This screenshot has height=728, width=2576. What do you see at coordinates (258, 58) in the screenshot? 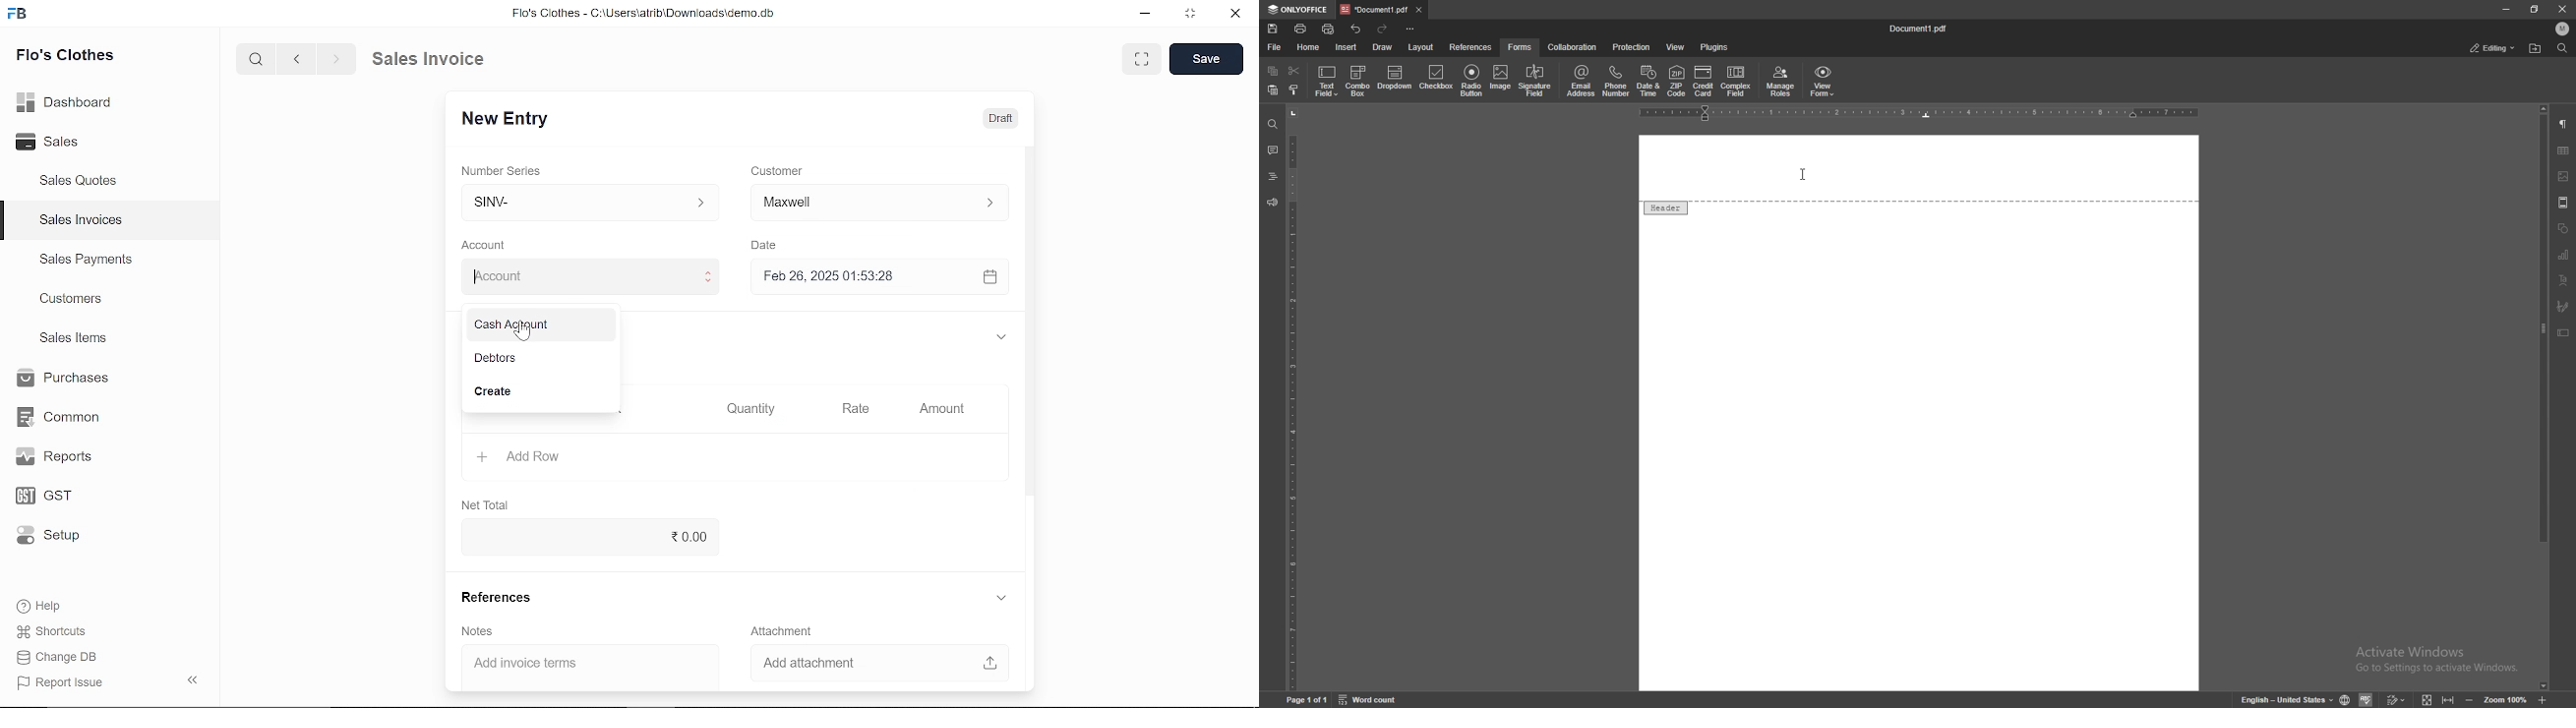
I see `search` at bounding box center [258, 58].